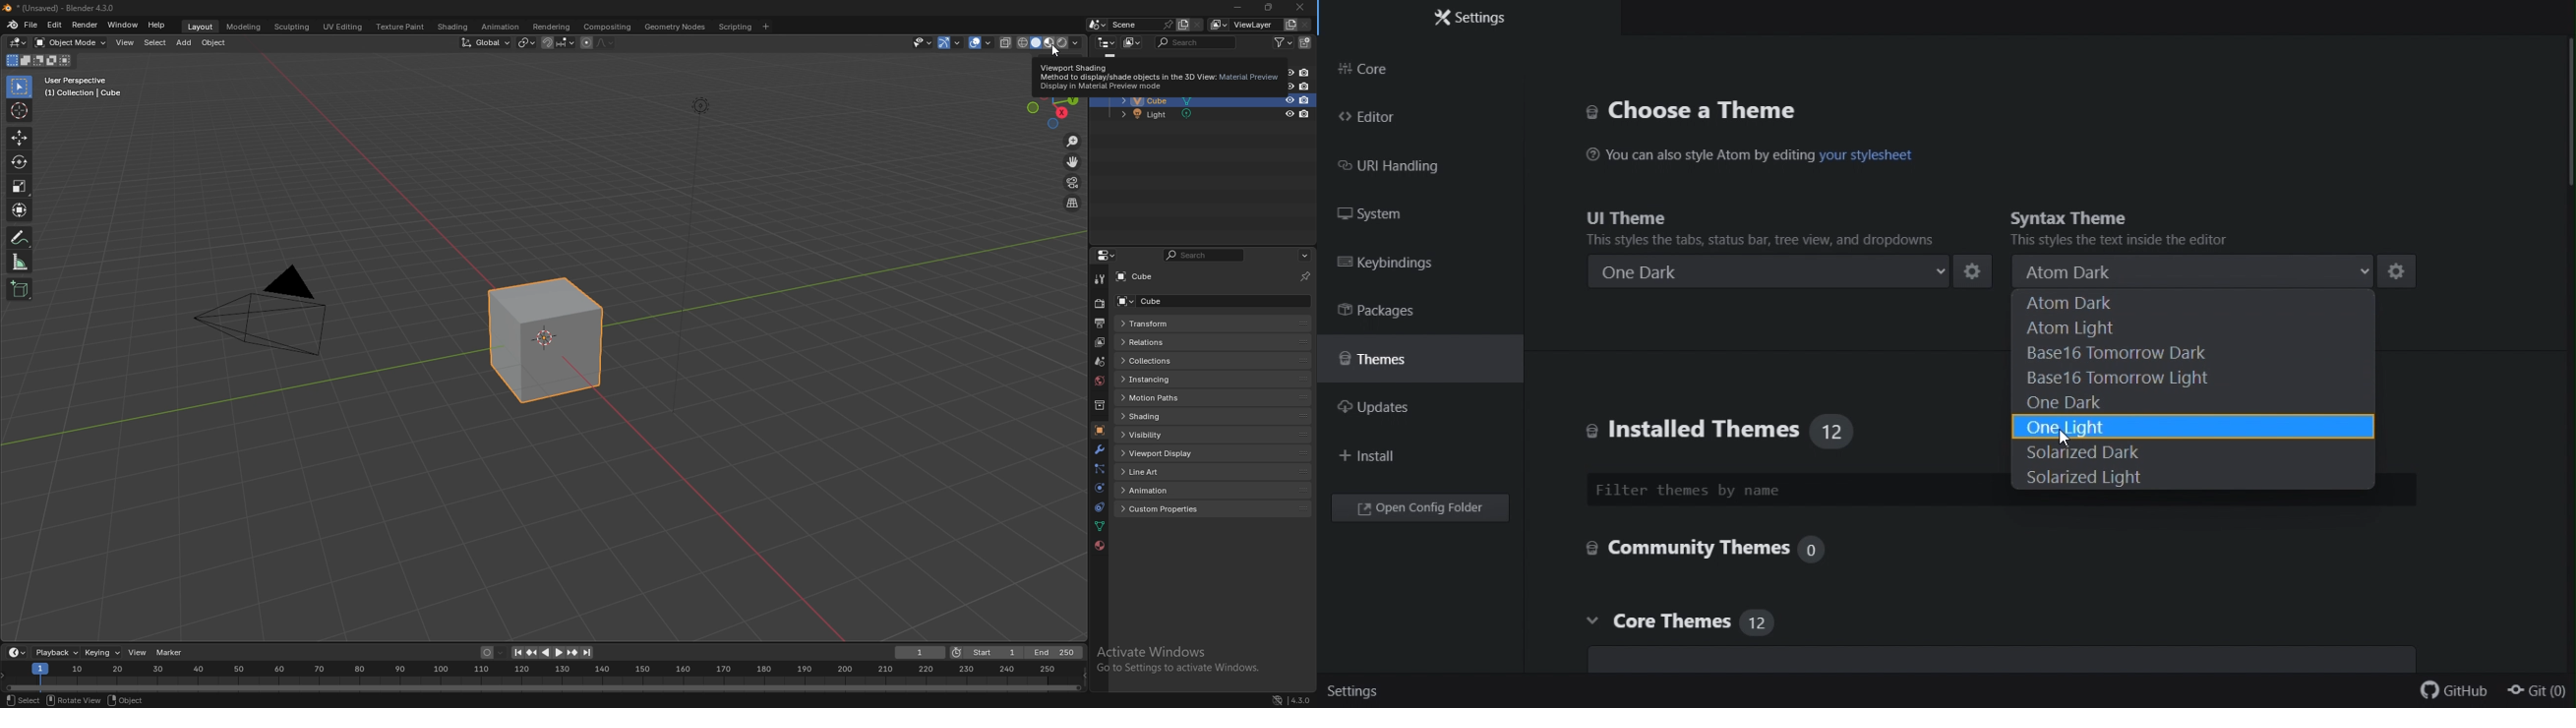 The image size is (2576, 728). Describe the element at coordinates (1289, 99) in the screenshot. I see `hide in viewport` at that location.